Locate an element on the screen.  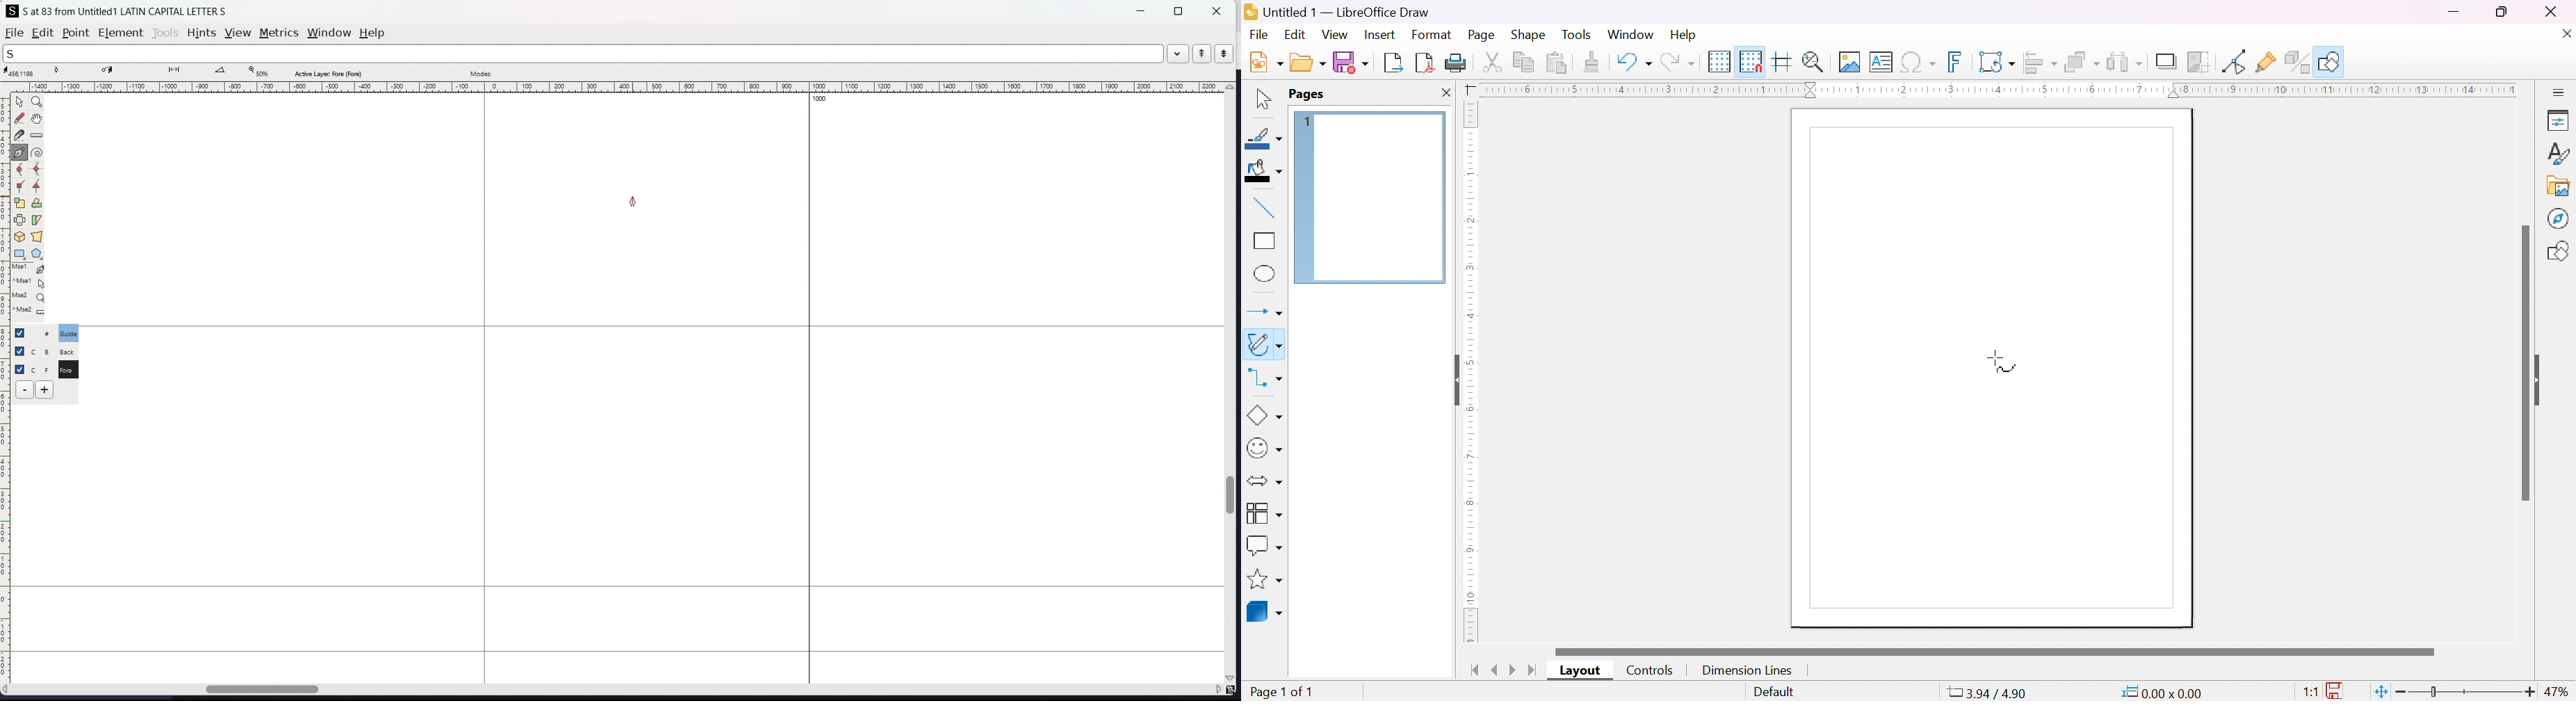
close is located at coordinates (2550, 10).